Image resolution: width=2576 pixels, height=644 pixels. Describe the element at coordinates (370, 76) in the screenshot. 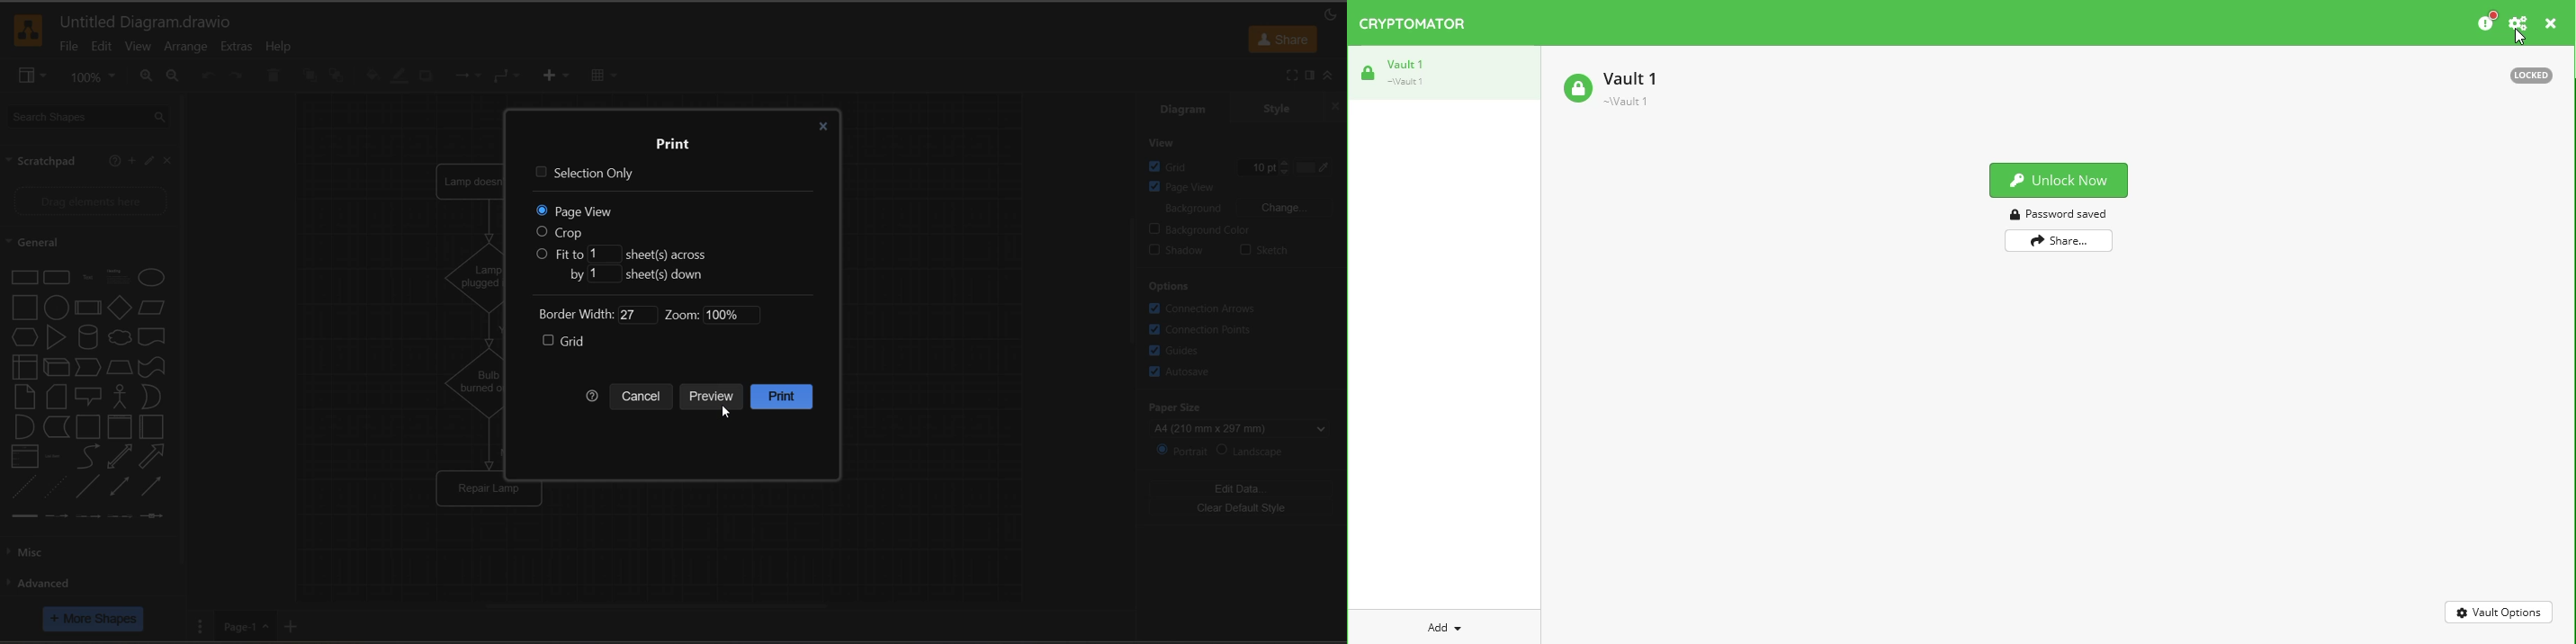

I see `fill color` at that location.